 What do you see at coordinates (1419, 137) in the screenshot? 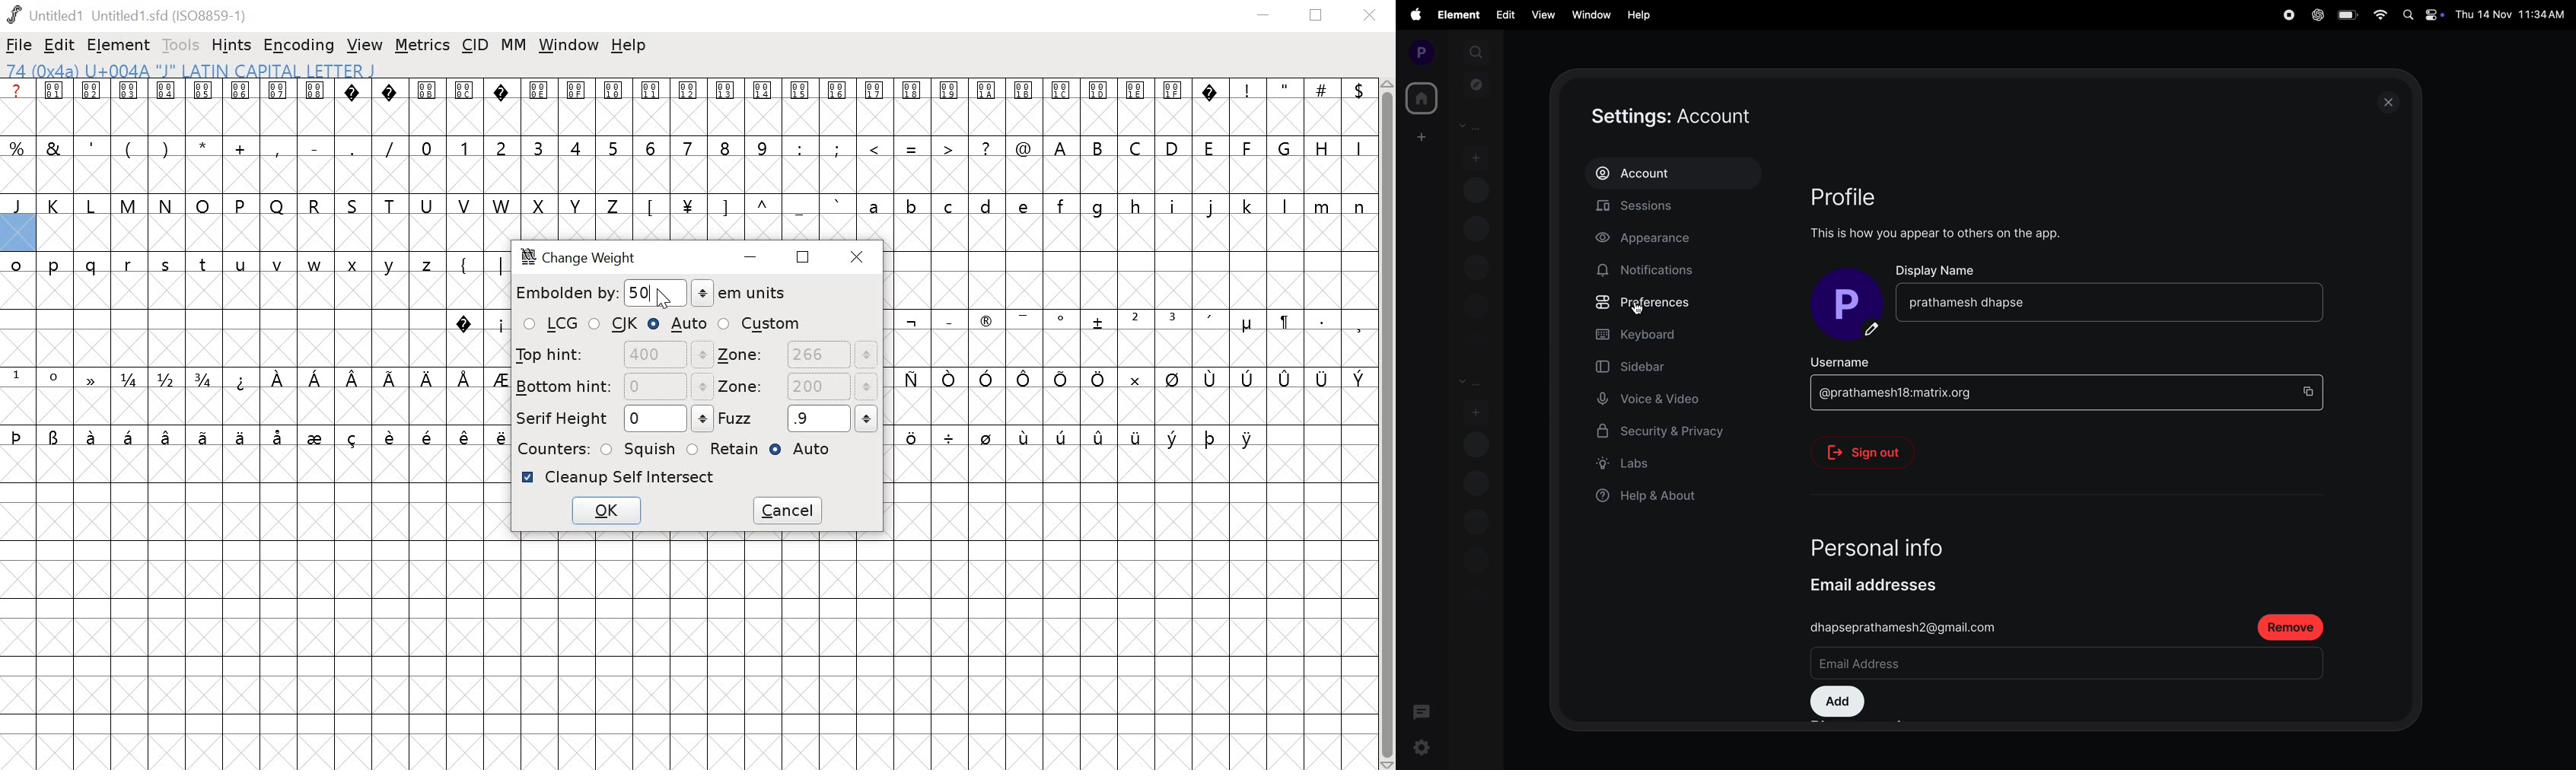
I see `create space` at bounding box center [1419, 137].